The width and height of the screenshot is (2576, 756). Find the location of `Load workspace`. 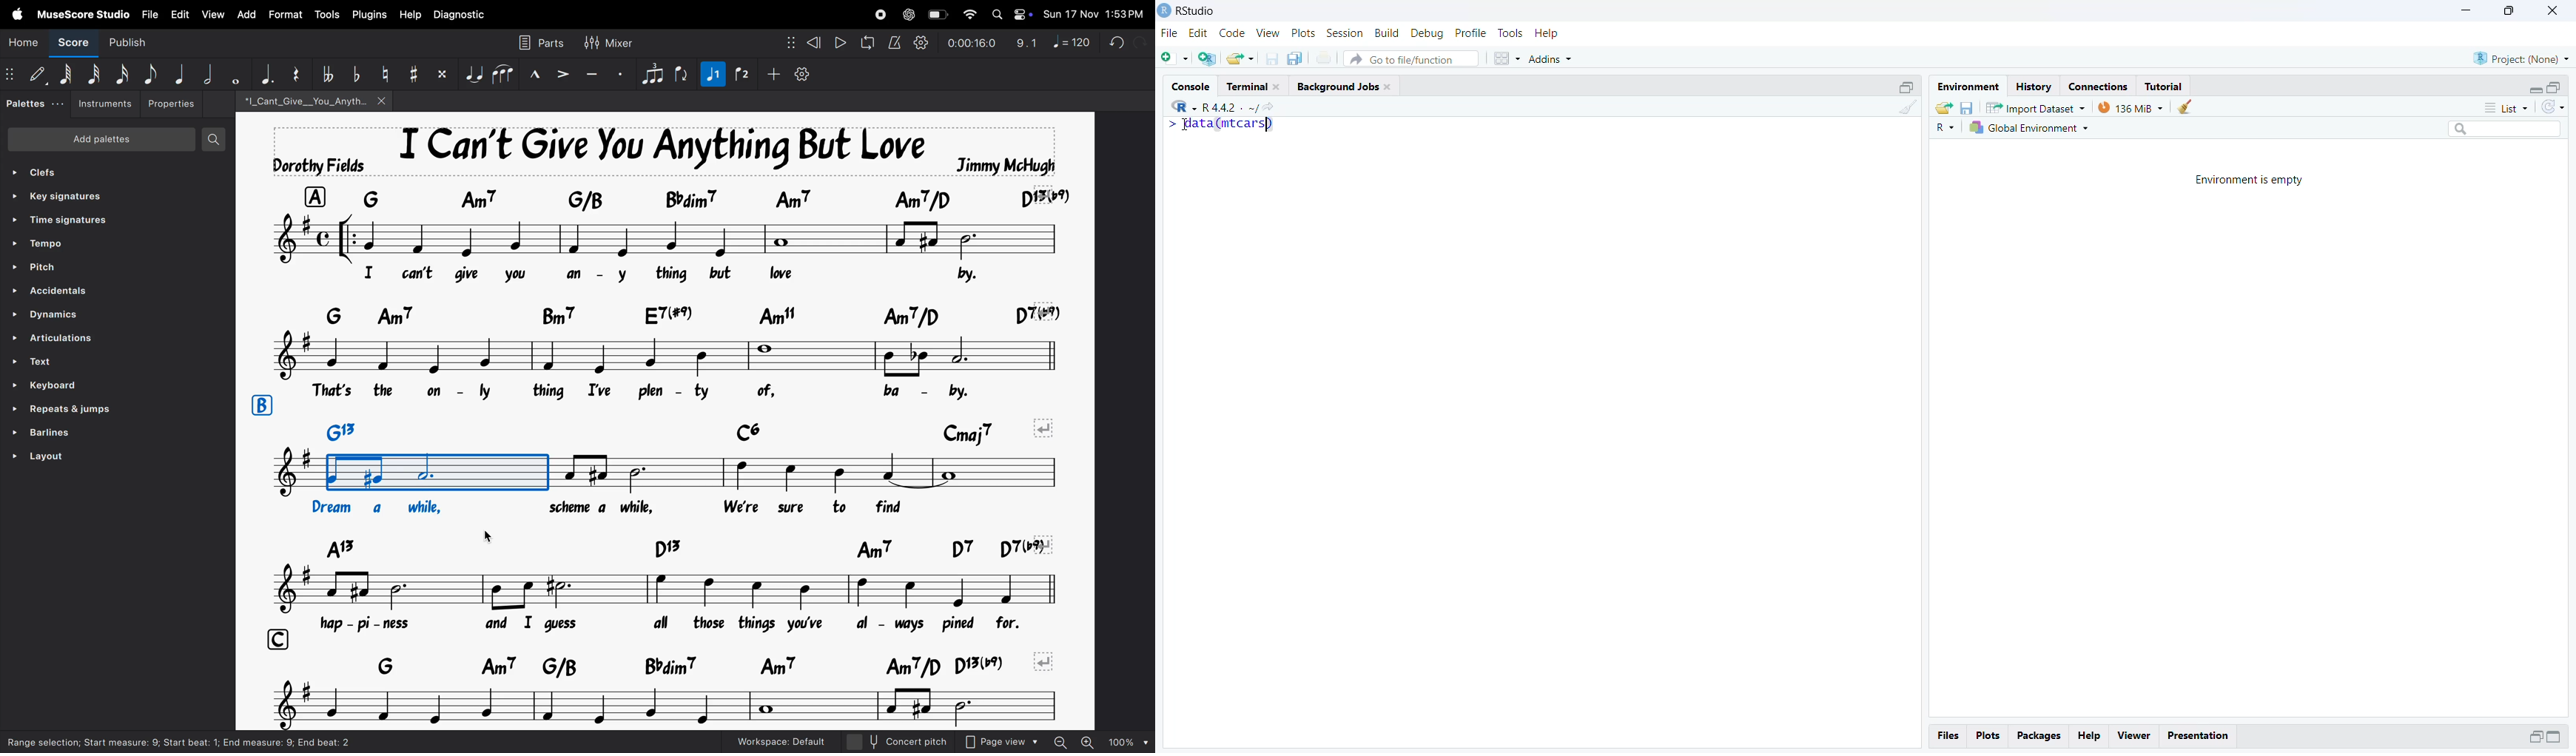

Load workspace is located at coordinates (1942, 107).